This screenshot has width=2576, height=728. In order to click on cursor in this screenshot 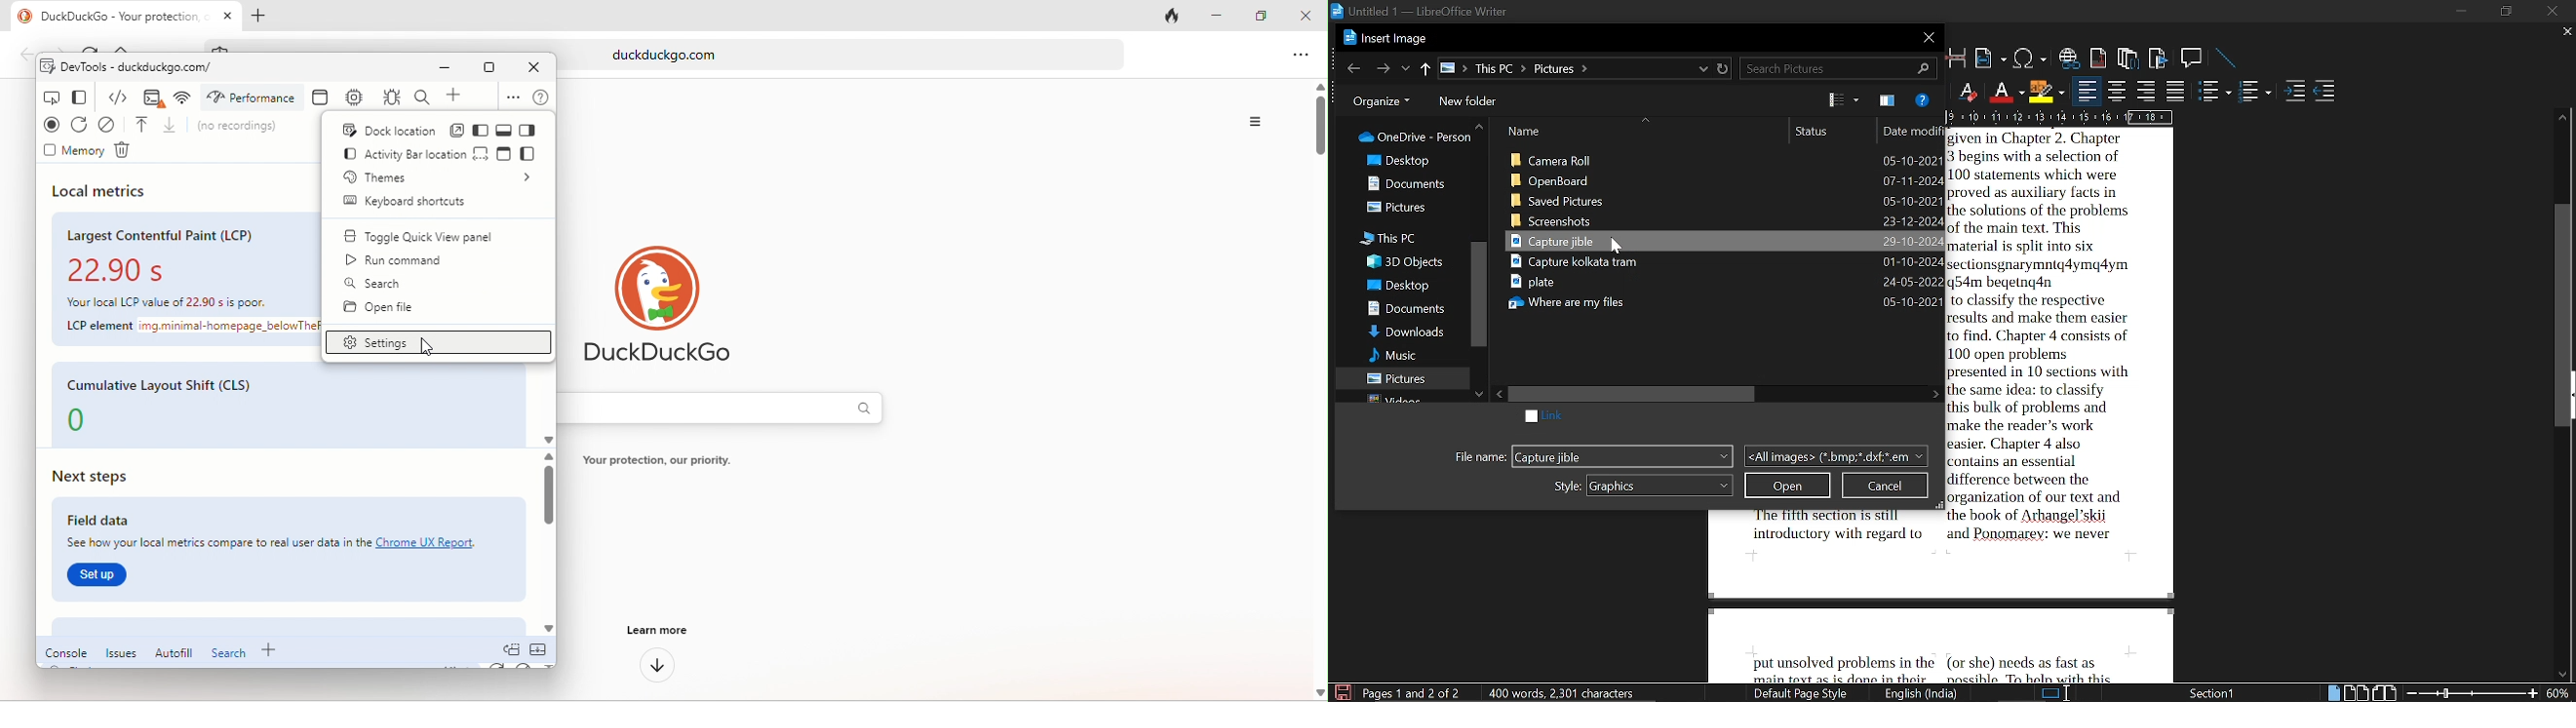, I will do `click(1616, 247)`.